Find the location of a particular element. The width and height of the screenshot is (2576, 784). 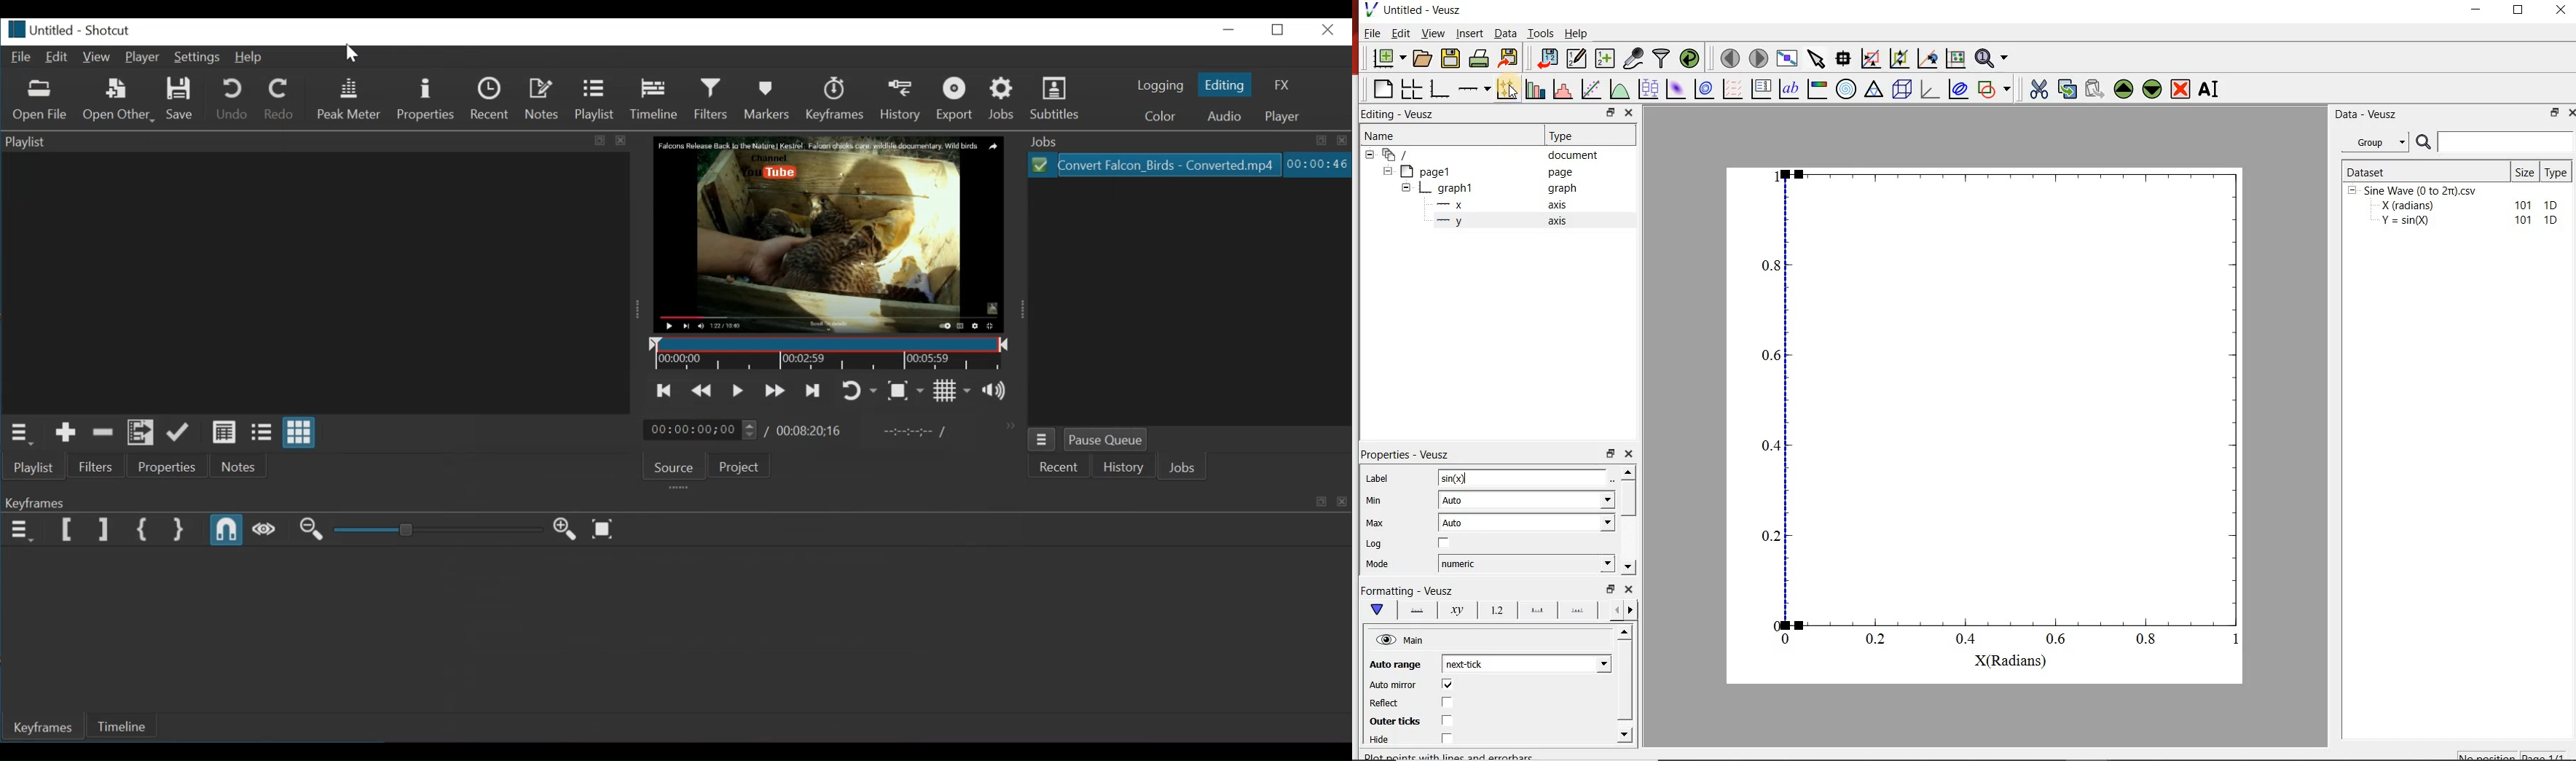

Set Second Simple Keyframe is located at coordinates (178, 531).